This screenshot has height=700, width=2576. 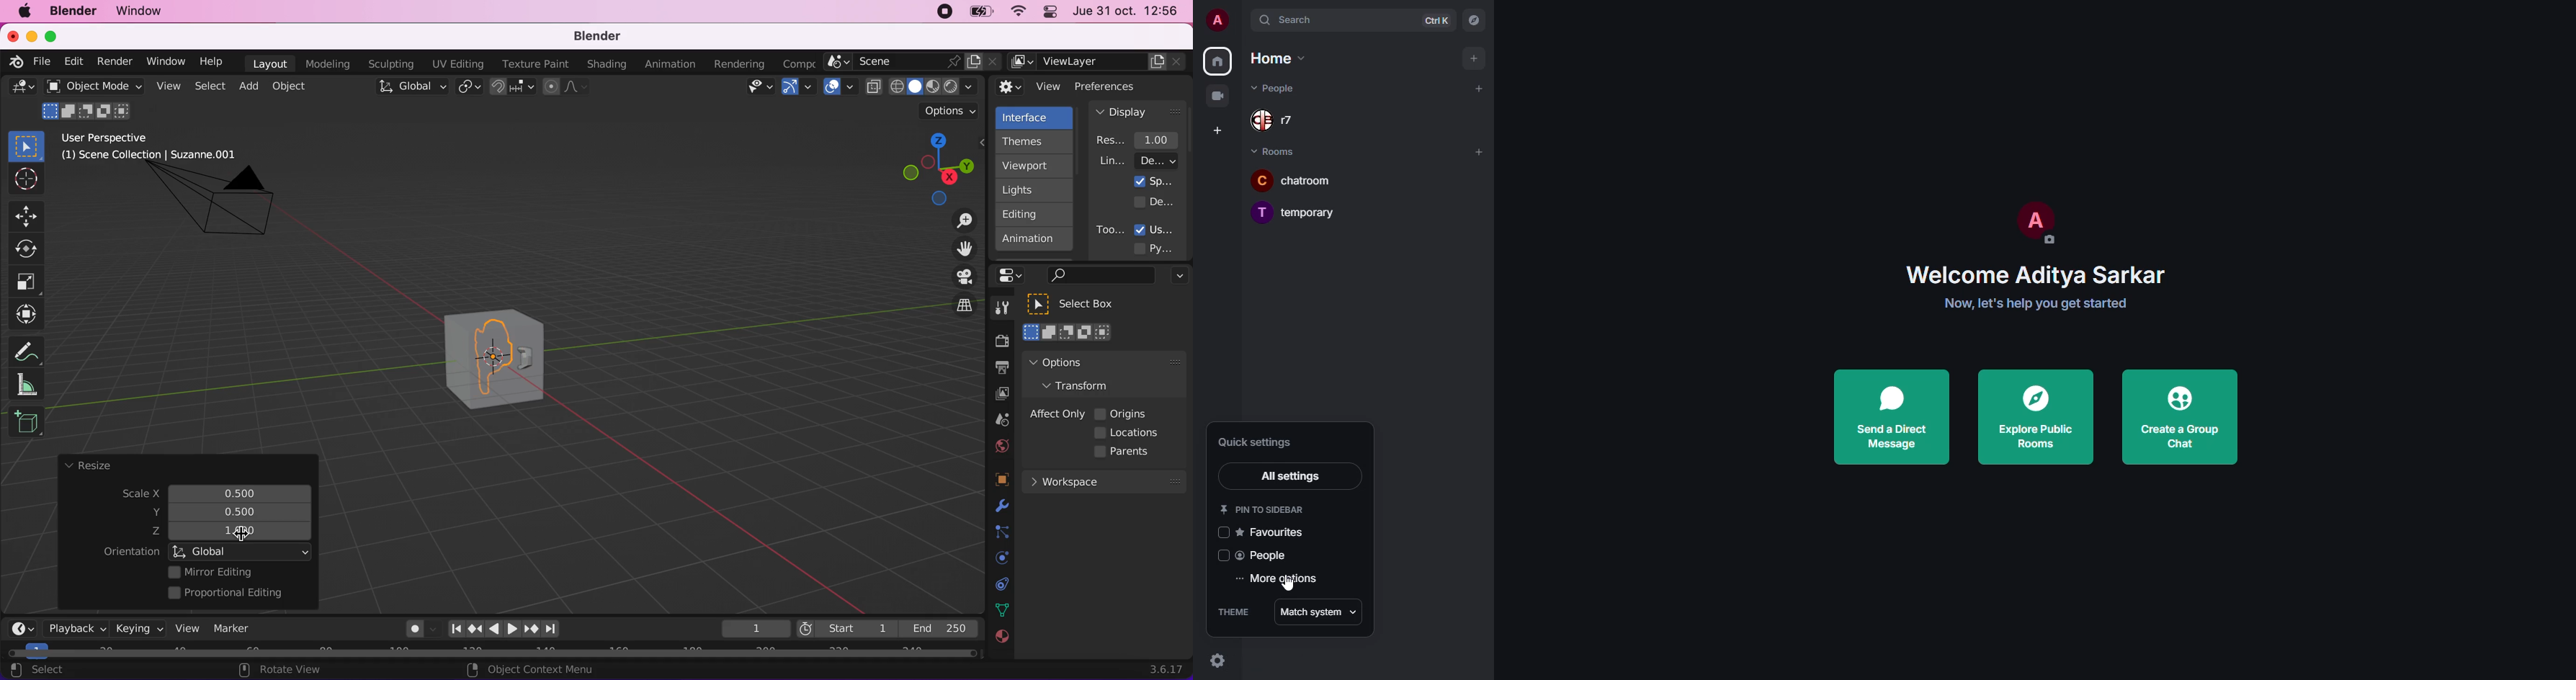 I want to click on world, so click(x=1000, y=445).